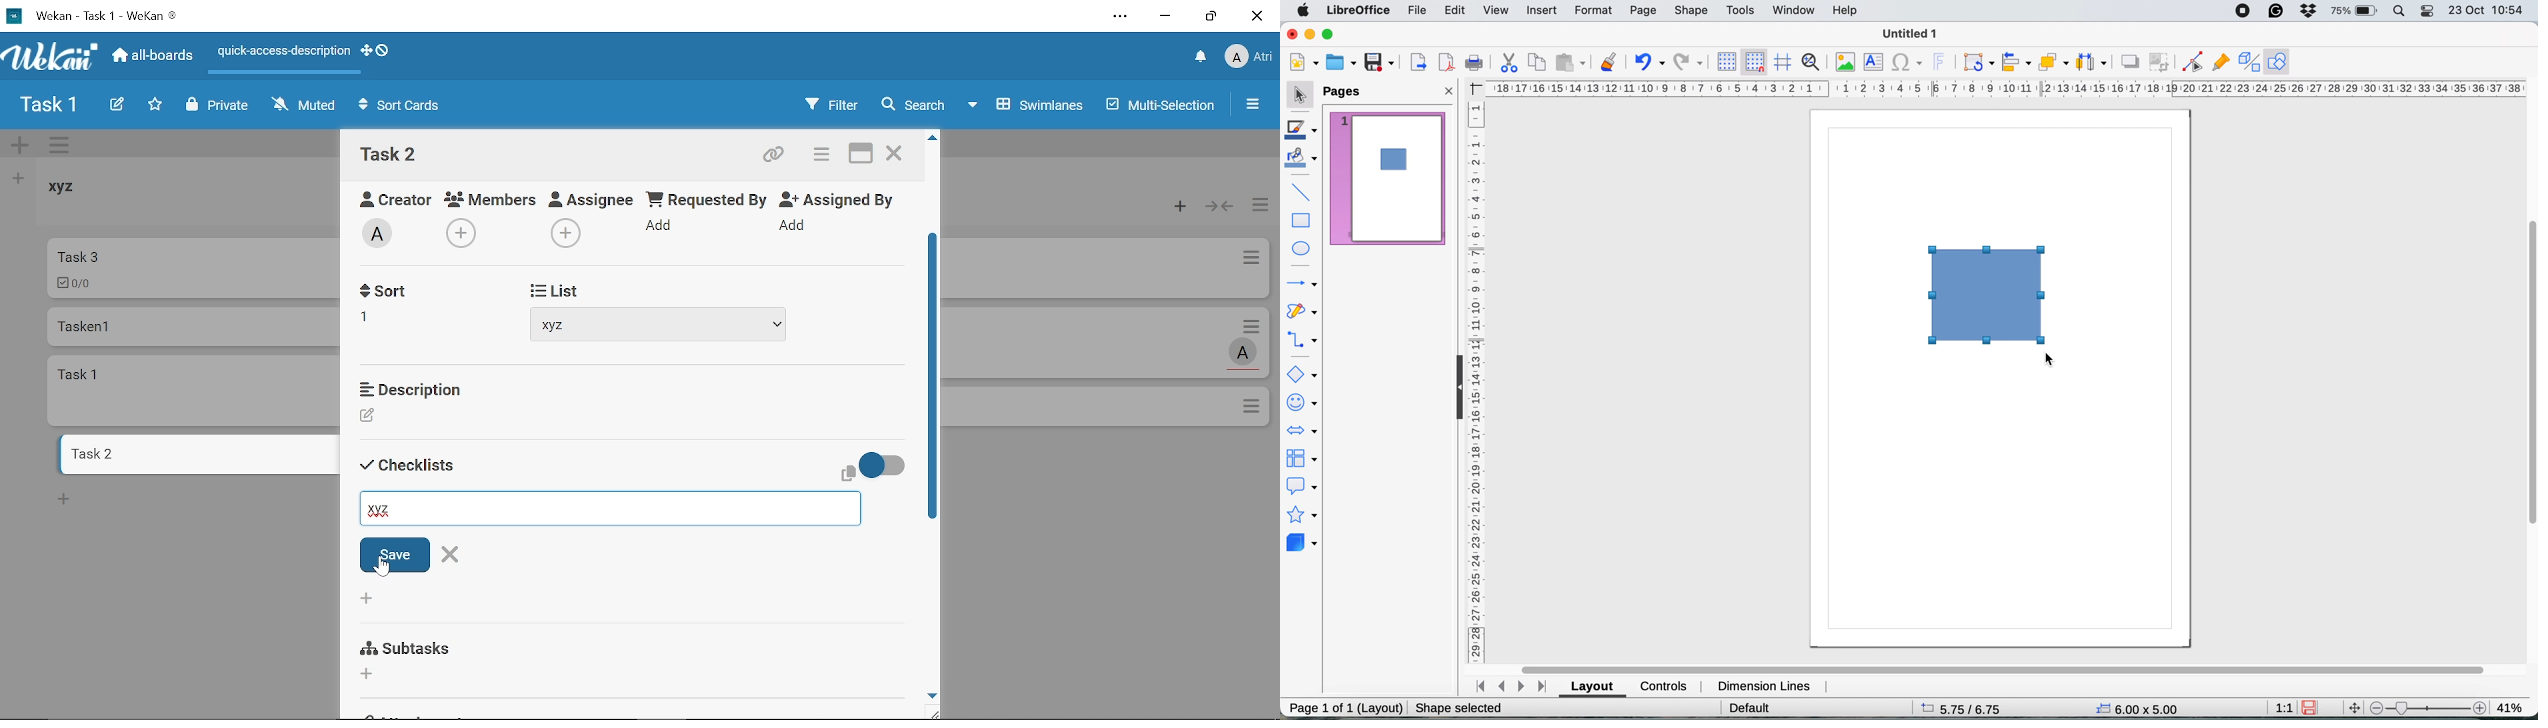 This screenshot has height=728, width=2548. I want to click on Description, so click(410, 387).